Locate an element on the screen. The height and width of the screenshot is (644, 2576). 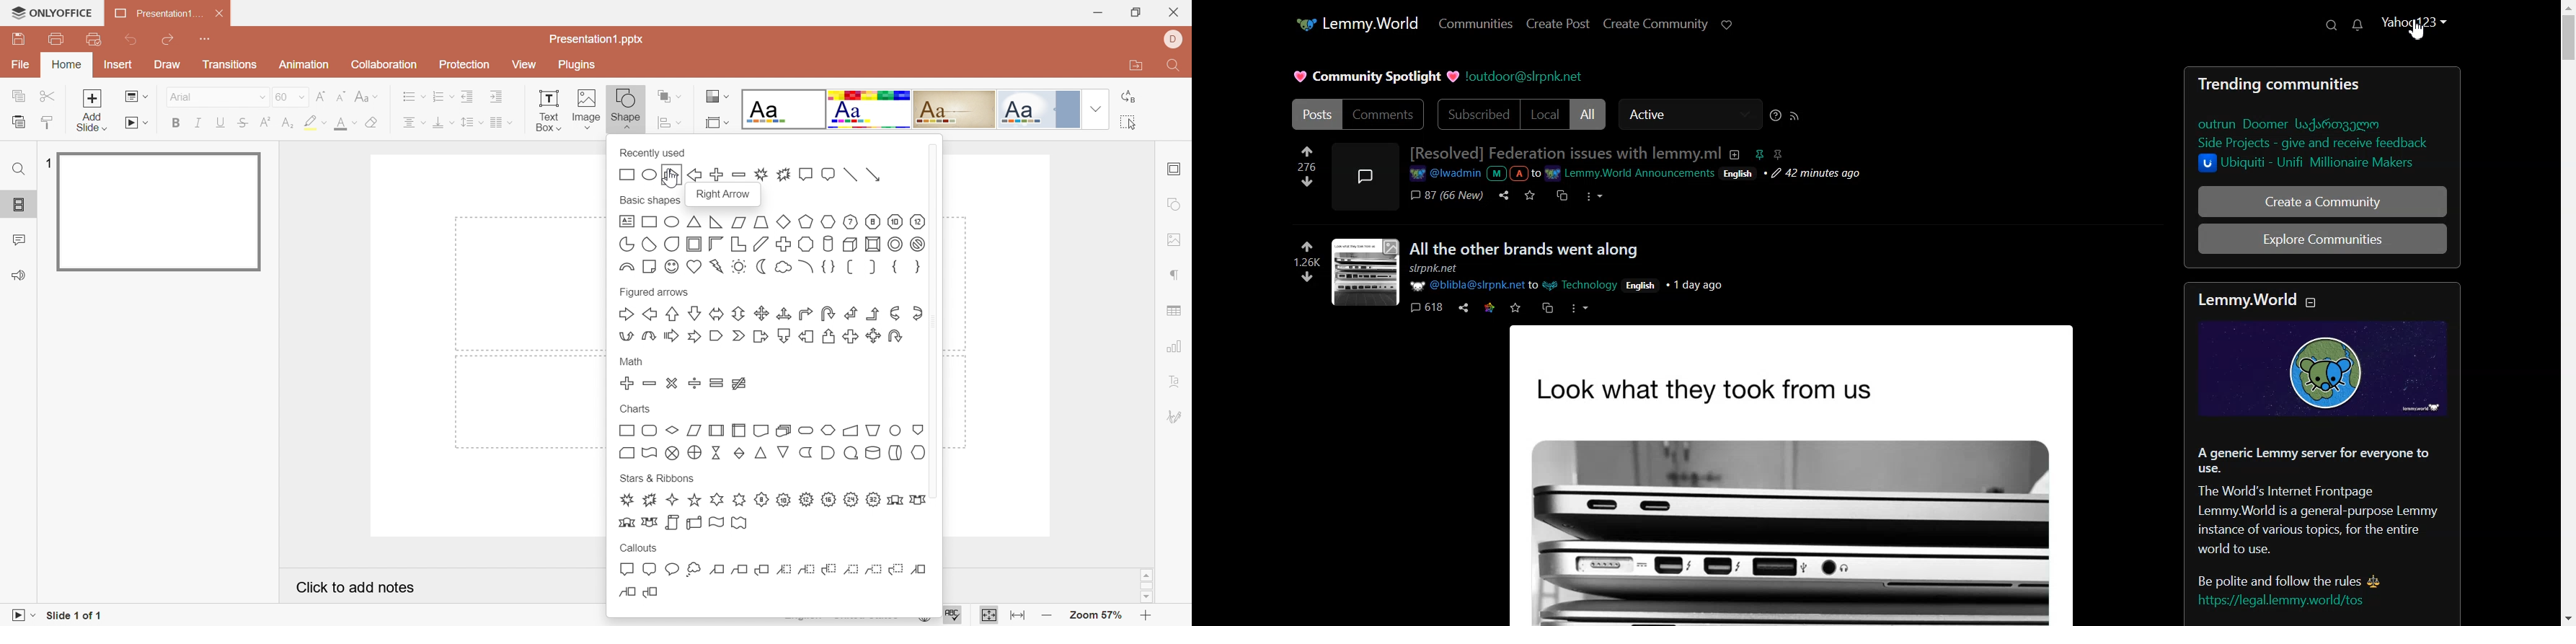
Sorting help is located at coordinates (1776, 115).